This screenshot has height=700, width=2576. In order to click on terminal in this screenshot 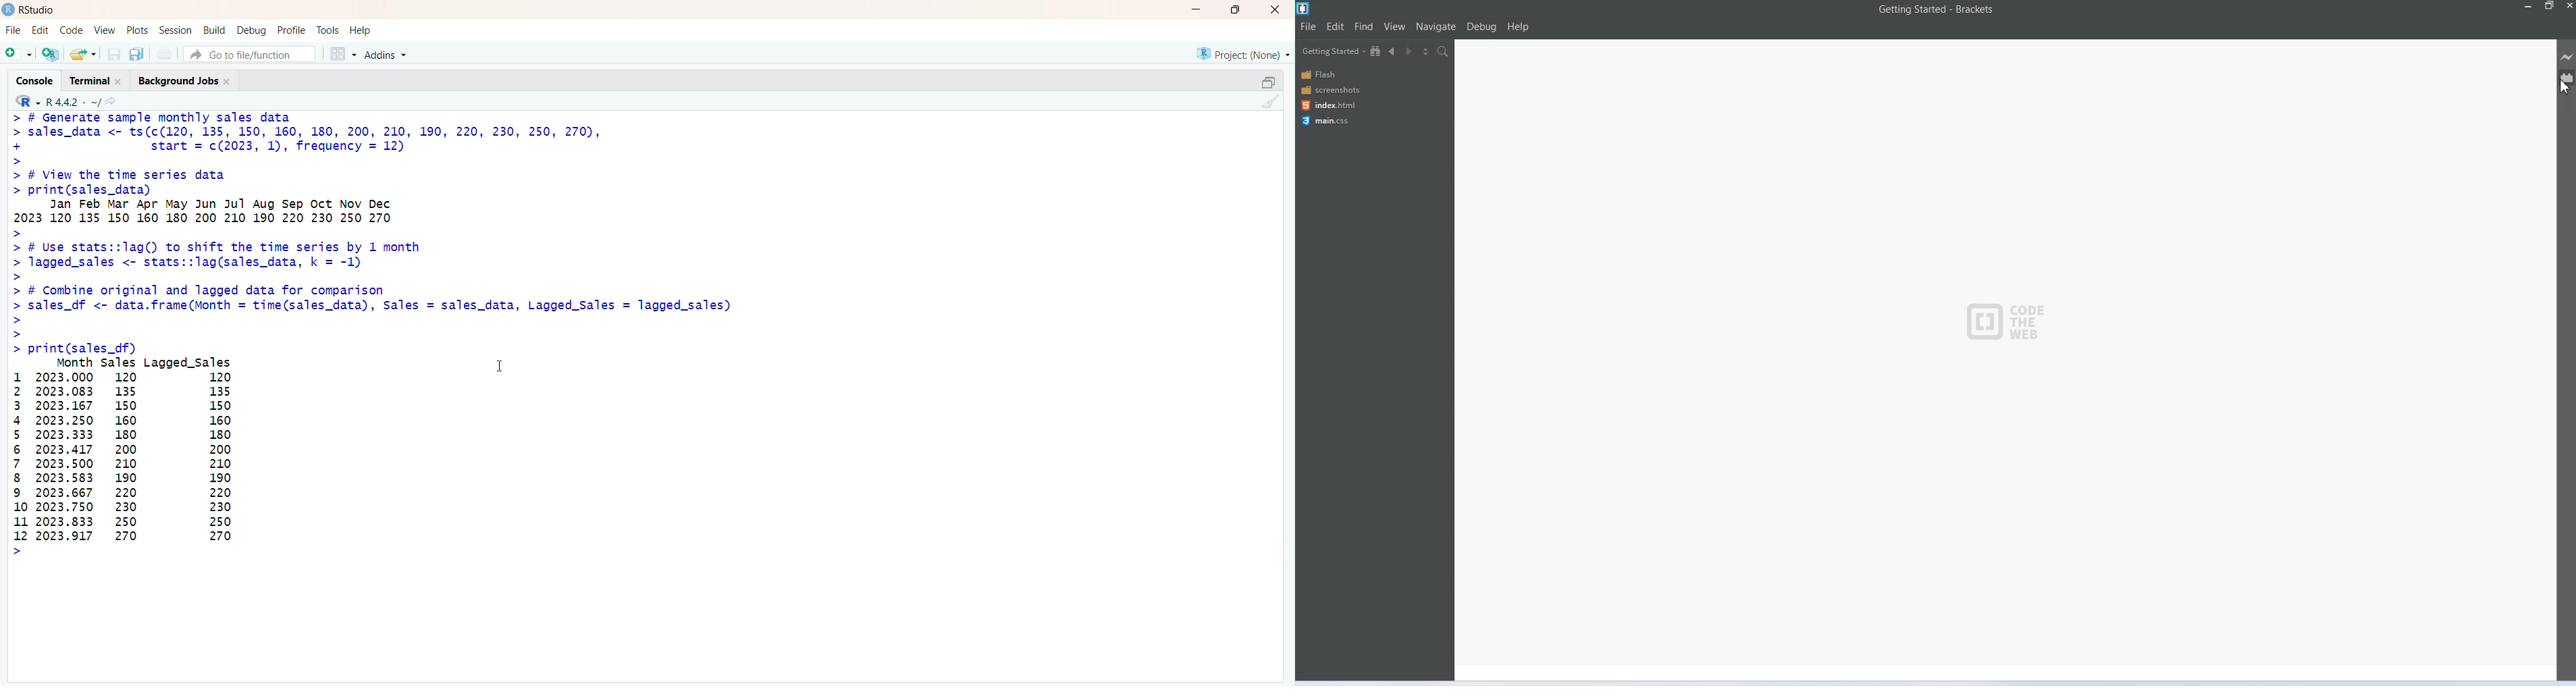, I will do `click(94, 81)`.